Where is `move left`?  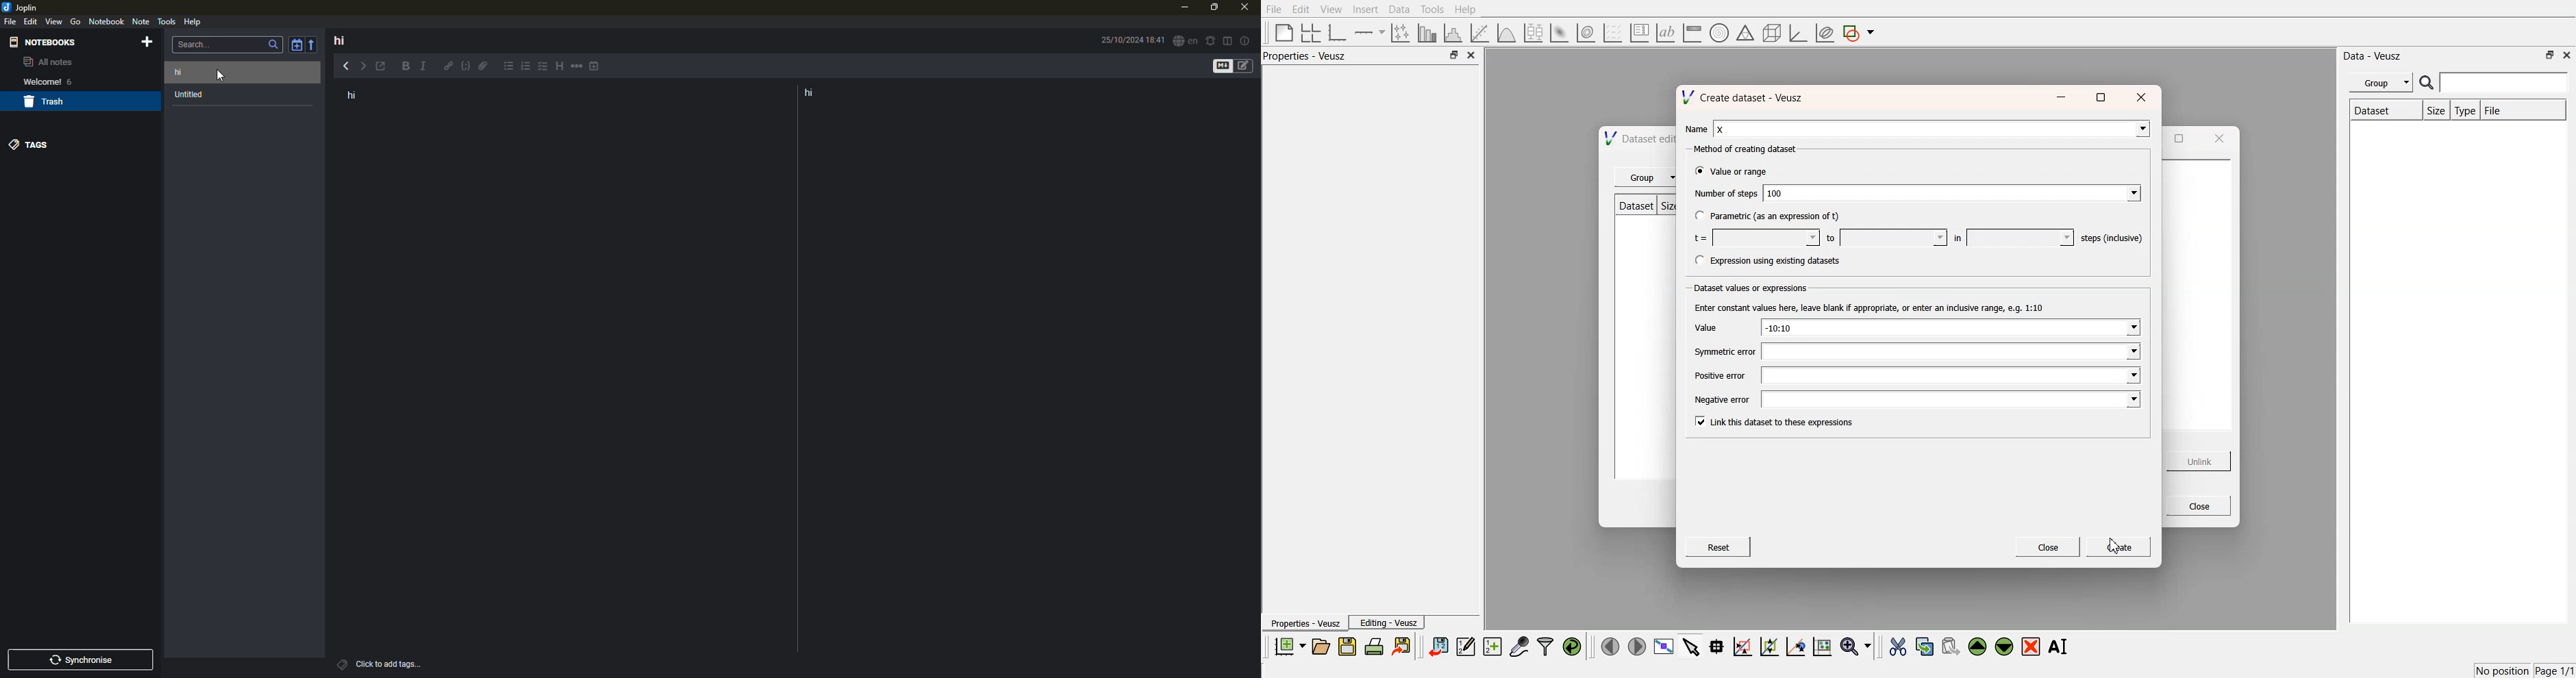
move left is located at coordinates (1610, 646).